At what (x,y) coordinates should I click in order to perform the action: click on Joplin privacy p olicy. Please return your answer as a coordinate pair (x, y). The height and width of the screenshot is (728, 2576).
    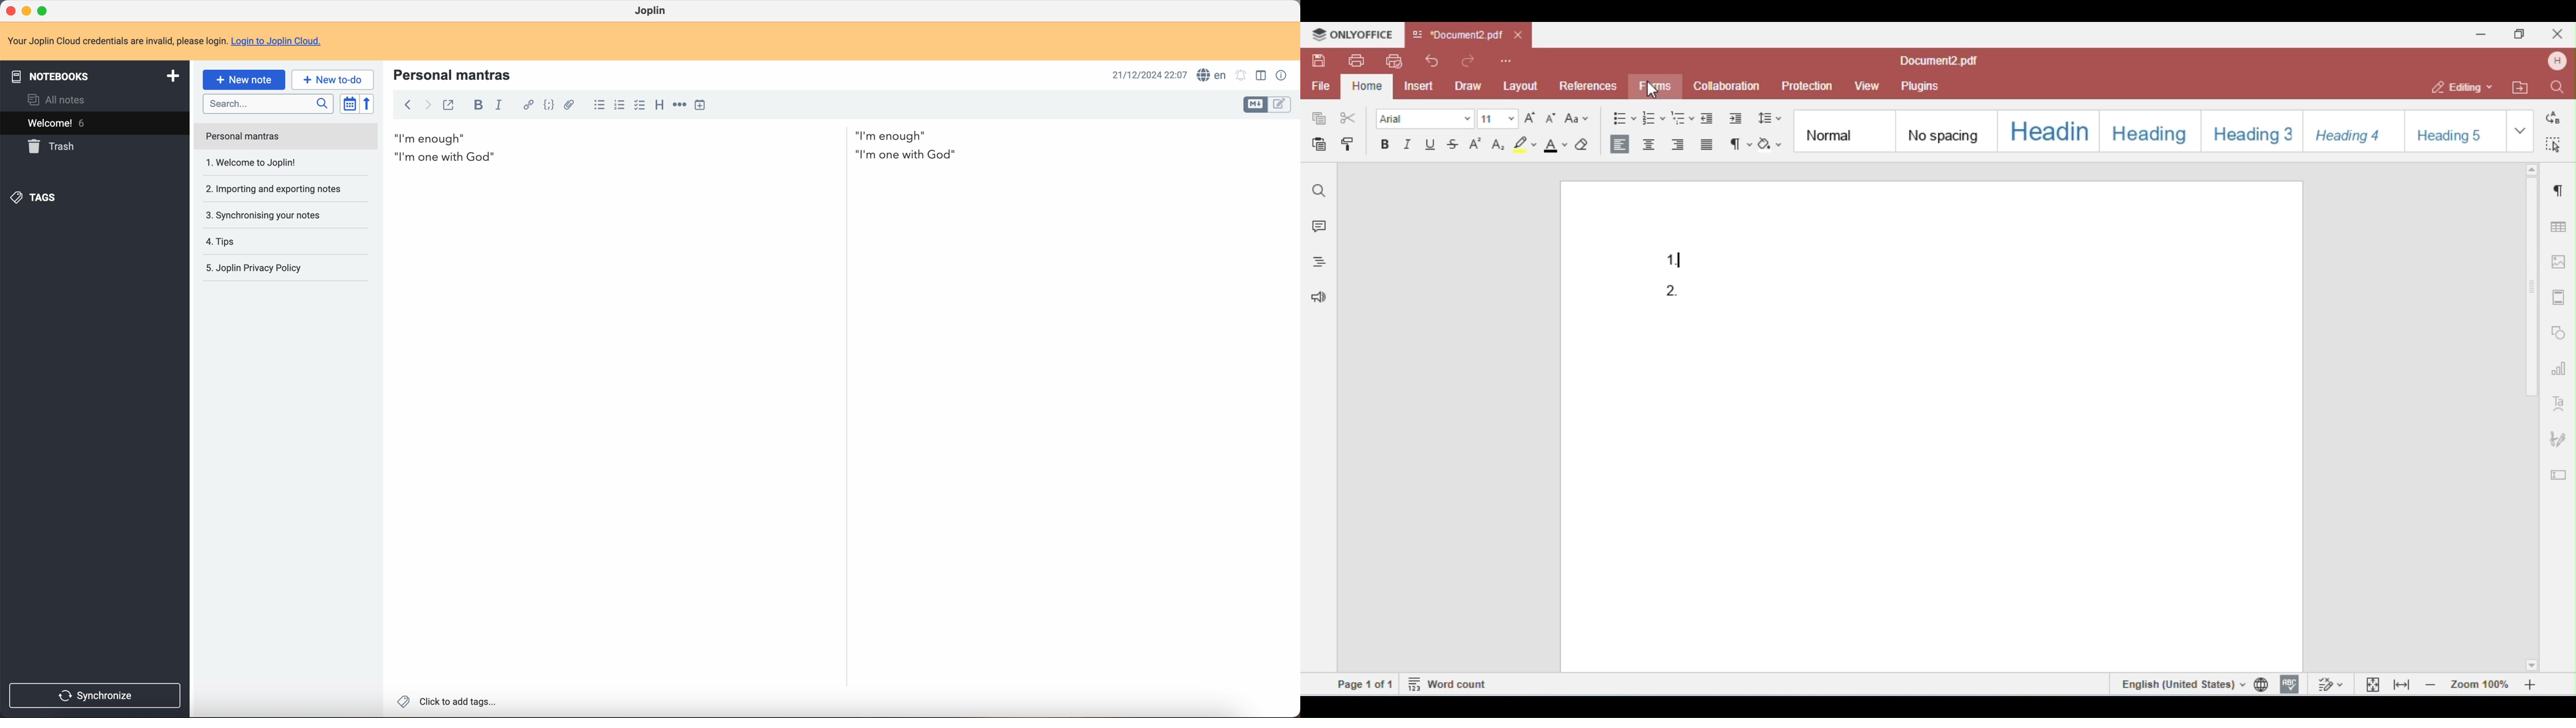
    Looking at the image, I should click on (253, 268).